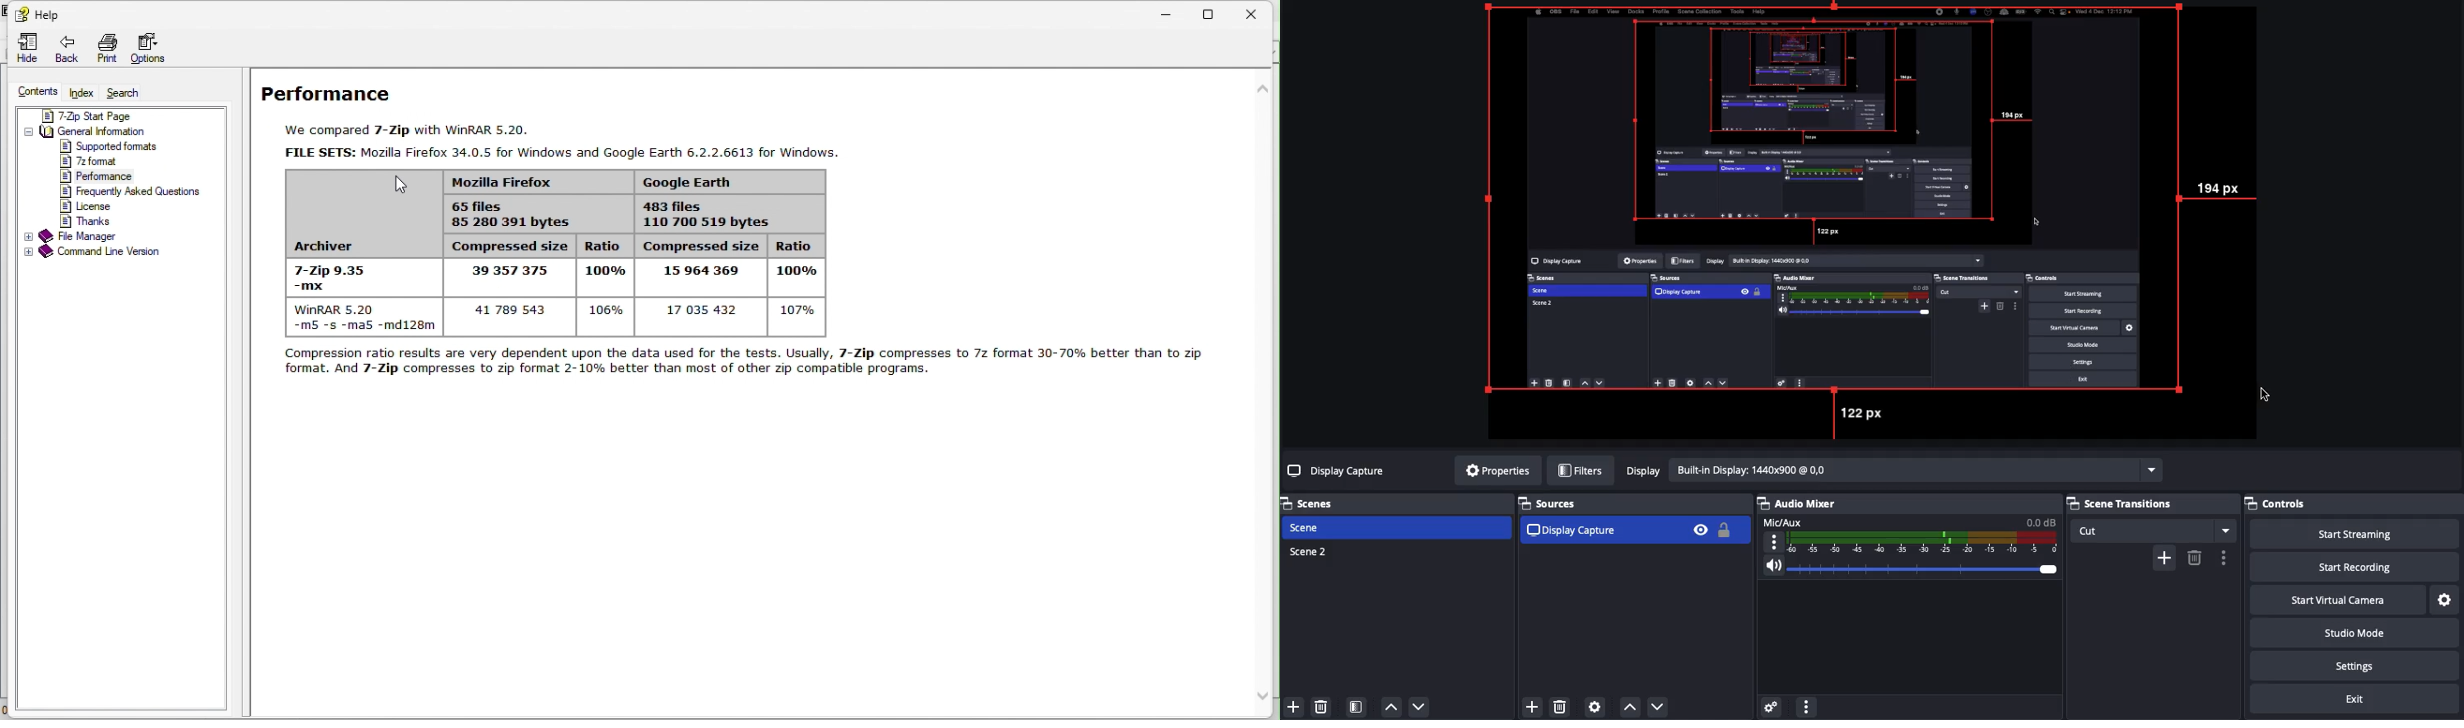 The height and width of the screenshot is (728, 2464). I want to click on Exit, so click(2358, 700).